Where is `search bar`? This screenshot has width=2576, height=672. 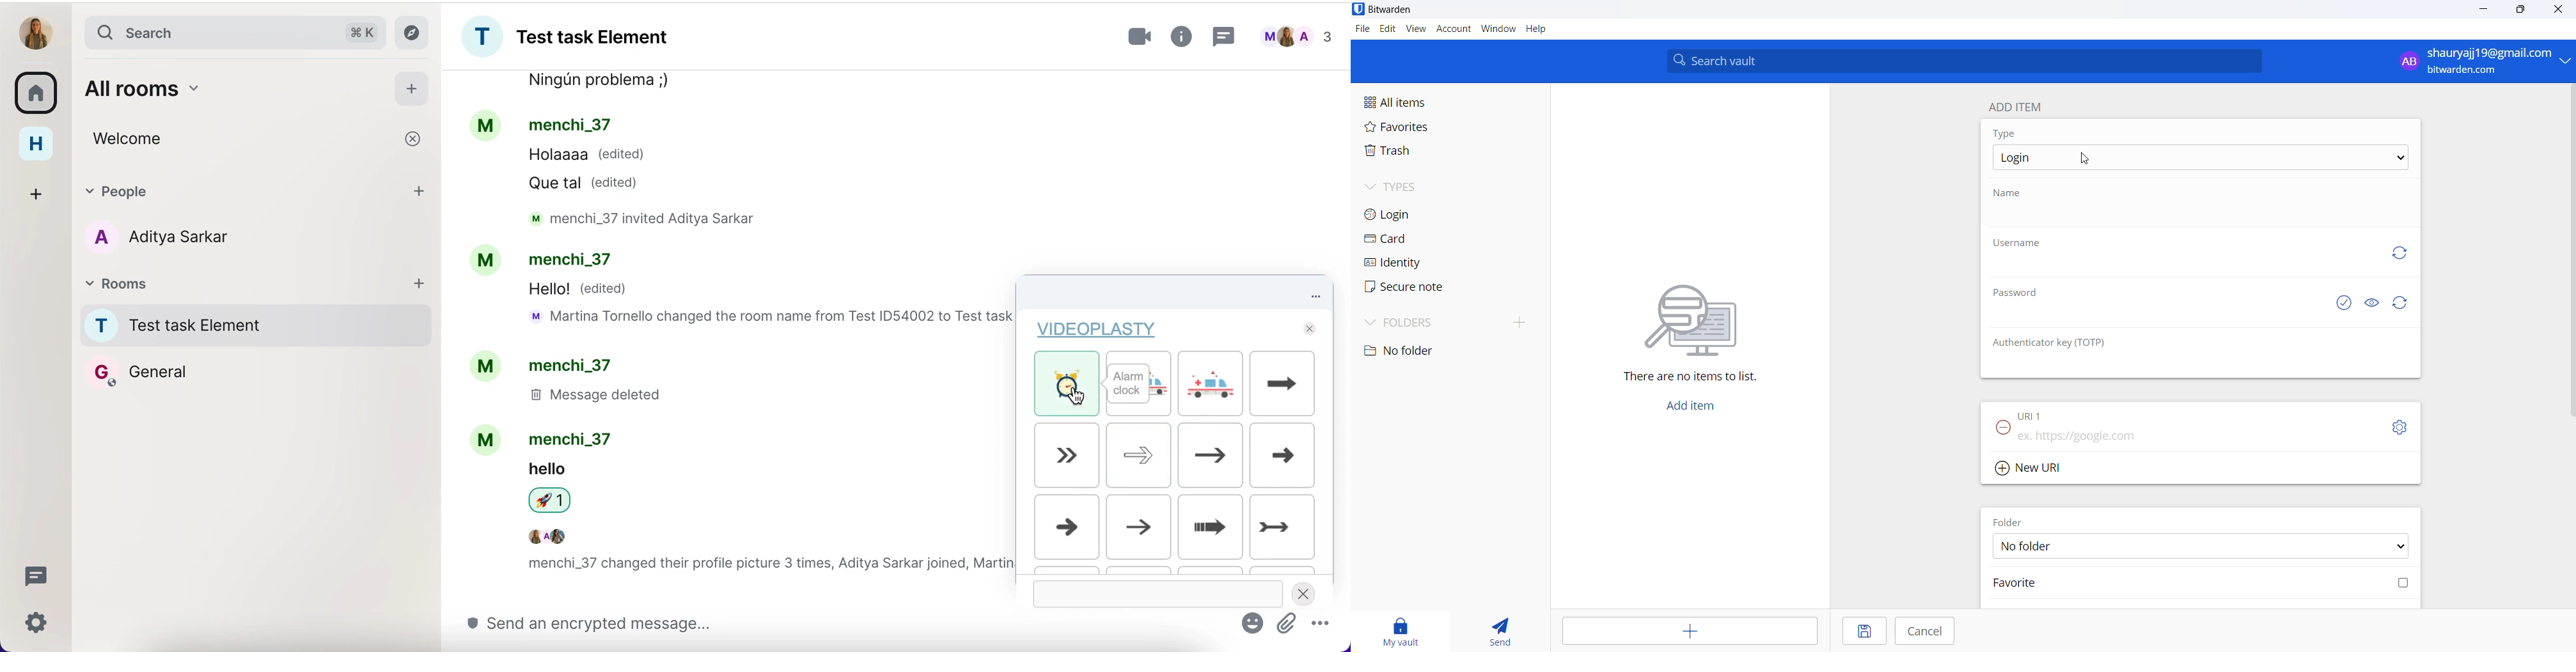
search bar is located at coordinates (1964, 61).